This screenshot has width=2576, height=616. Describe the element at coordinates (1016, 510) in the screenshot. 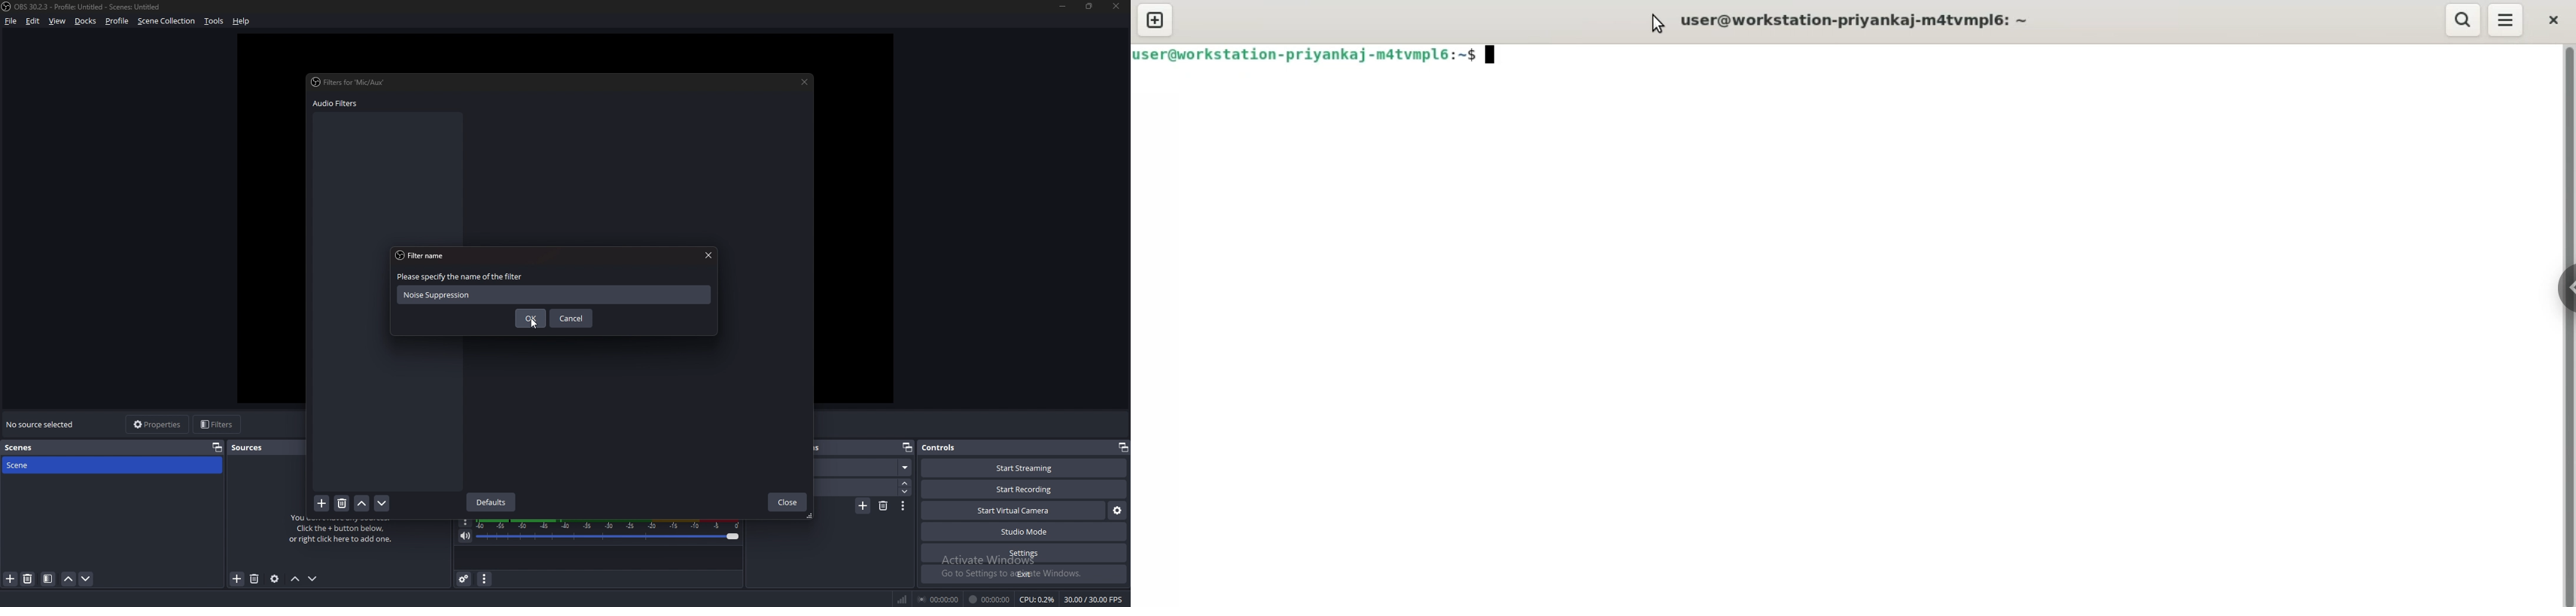

I see `start virtual camera` at that location.